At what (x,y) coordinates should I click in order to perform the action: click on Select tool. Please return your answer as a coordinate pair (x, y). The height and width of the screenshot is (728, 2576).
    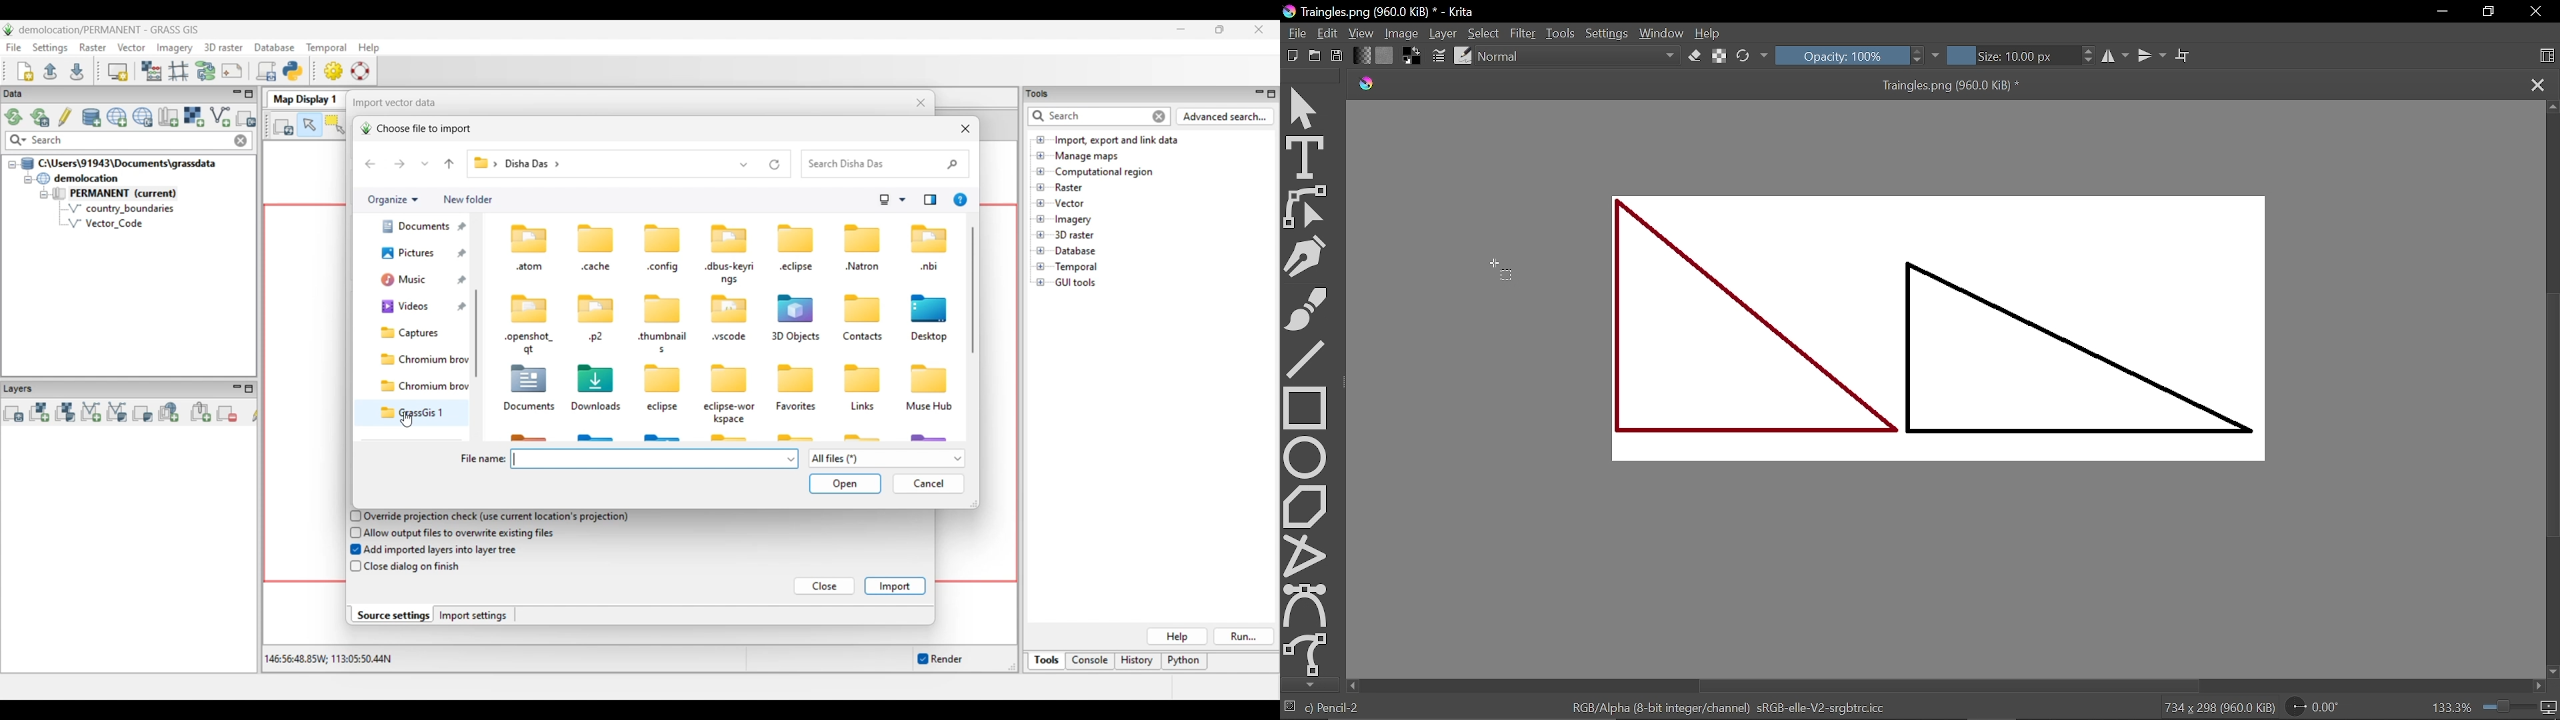
    Looking at the image, I should click on (1306, 109).